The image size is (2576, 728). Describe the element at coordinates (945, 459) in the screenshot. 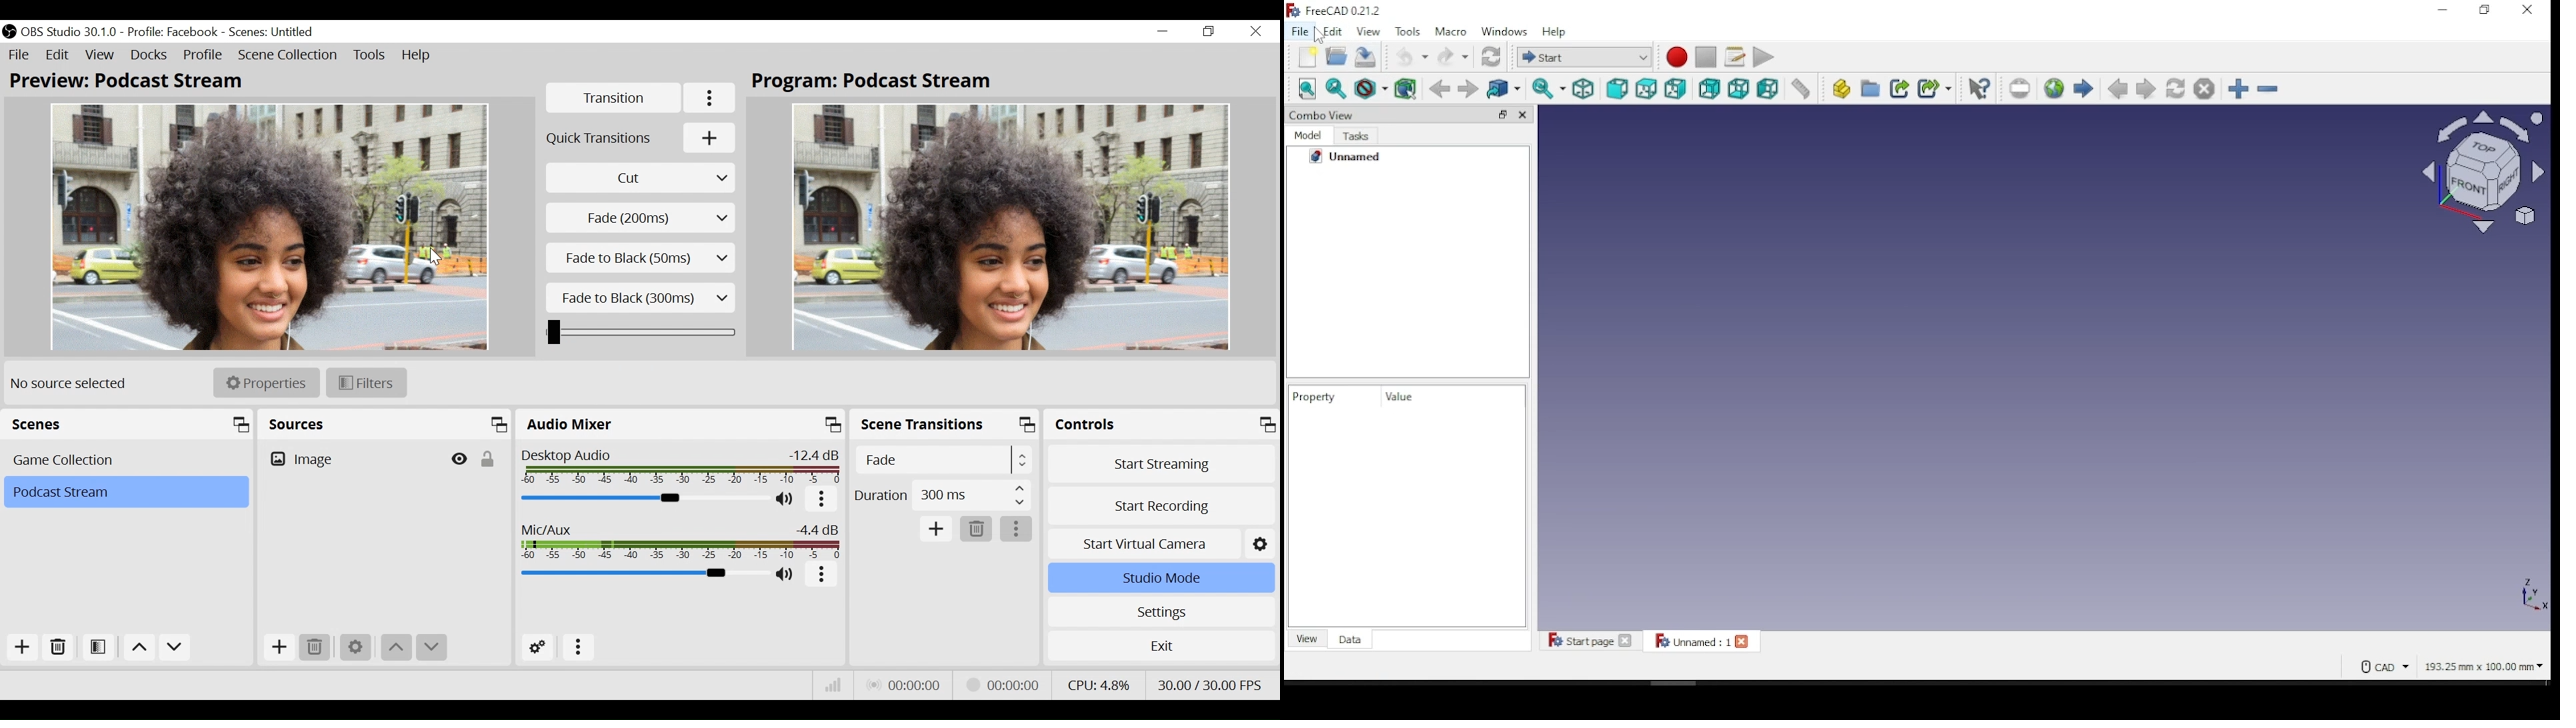

I see `Select Scene Transitions` at that location.